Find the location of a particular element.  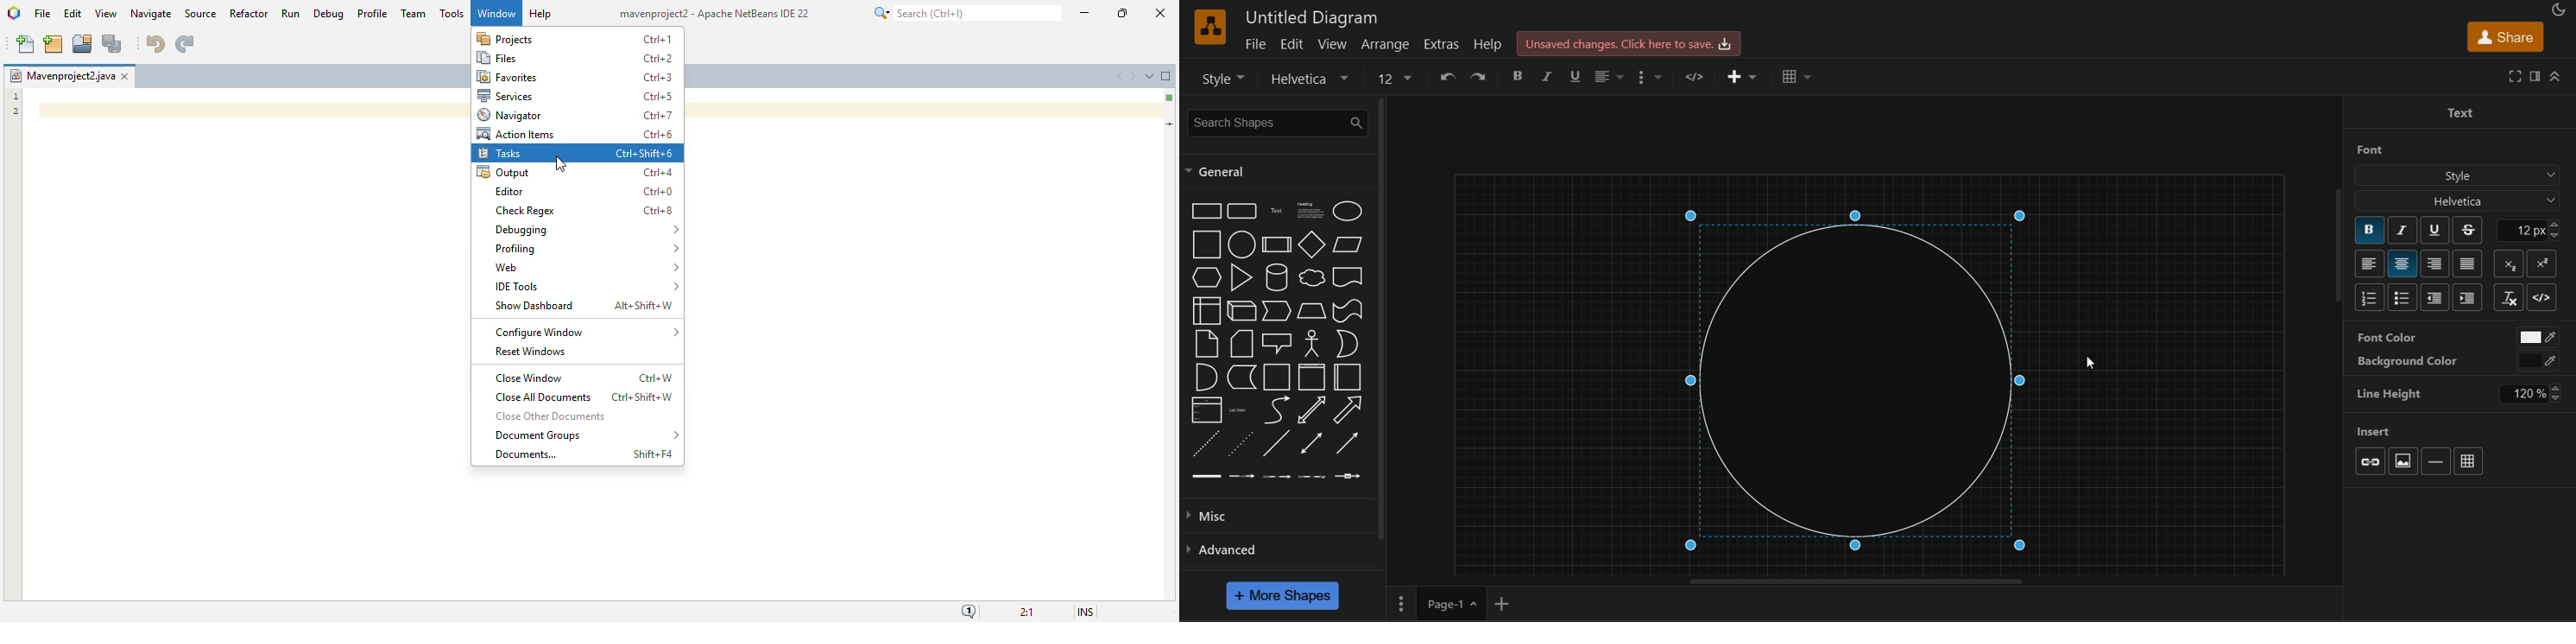

process is located at coordinates (1279, 245).